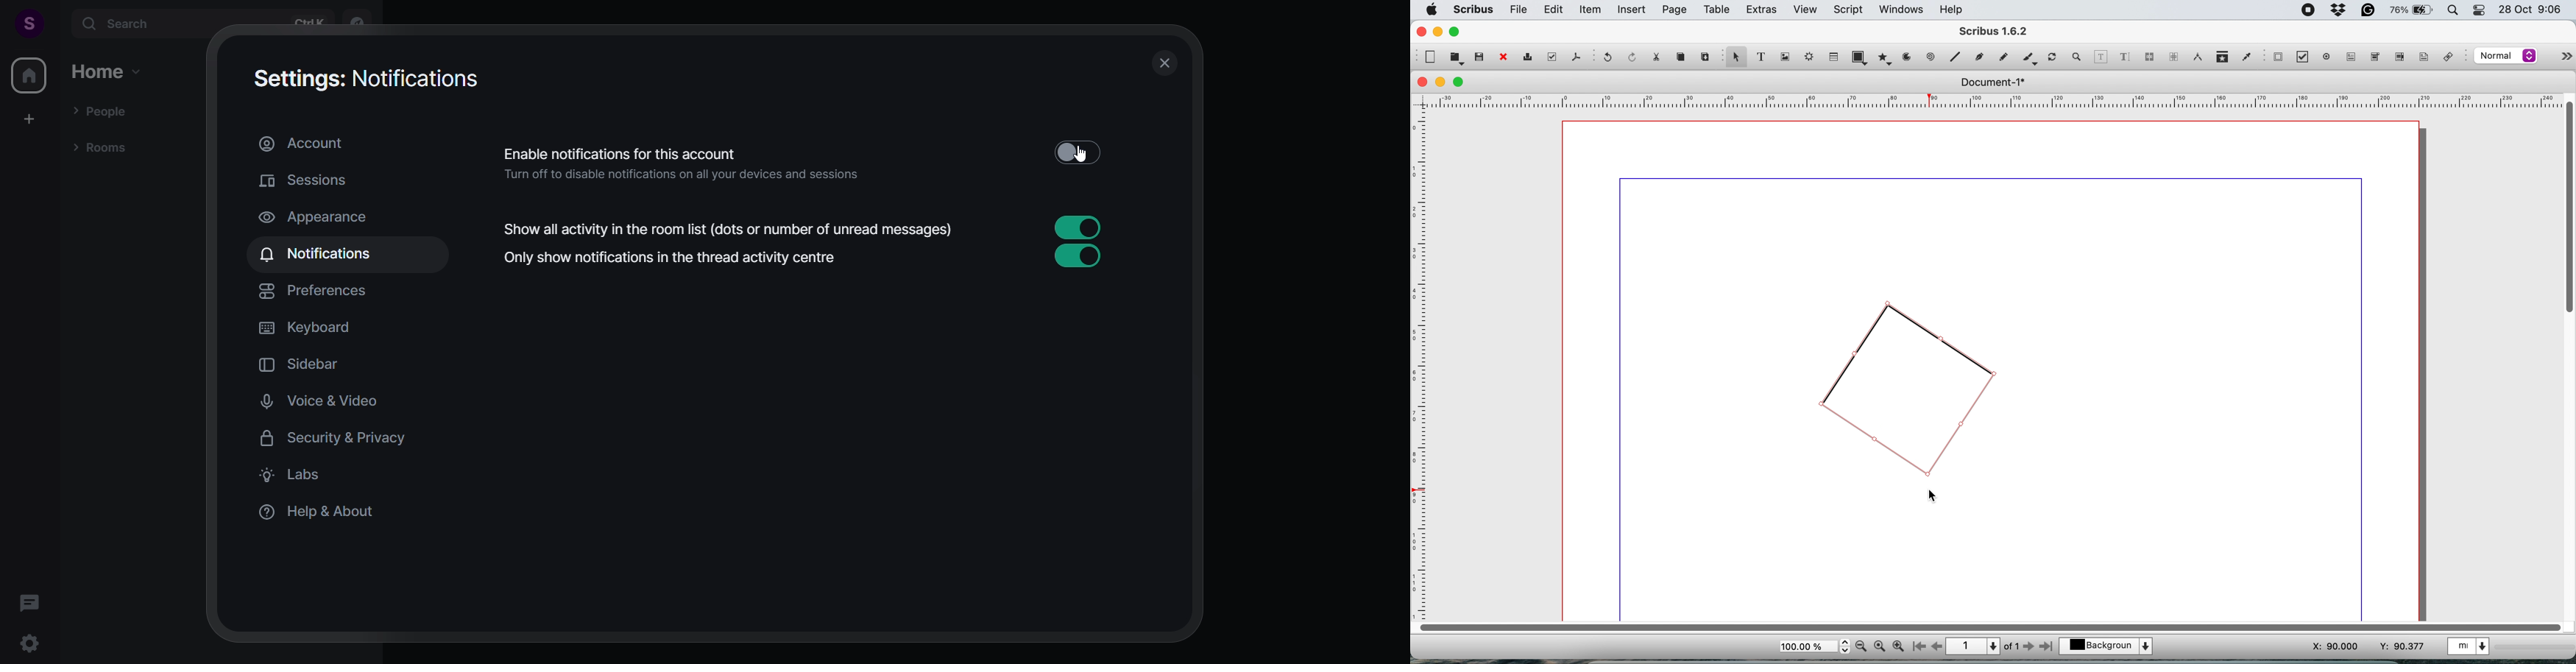 This screenshot has height=672, width=2576. Describe the element at coordinates (2029, 56) in the screenshot. I see `calligraphic line` at that location.